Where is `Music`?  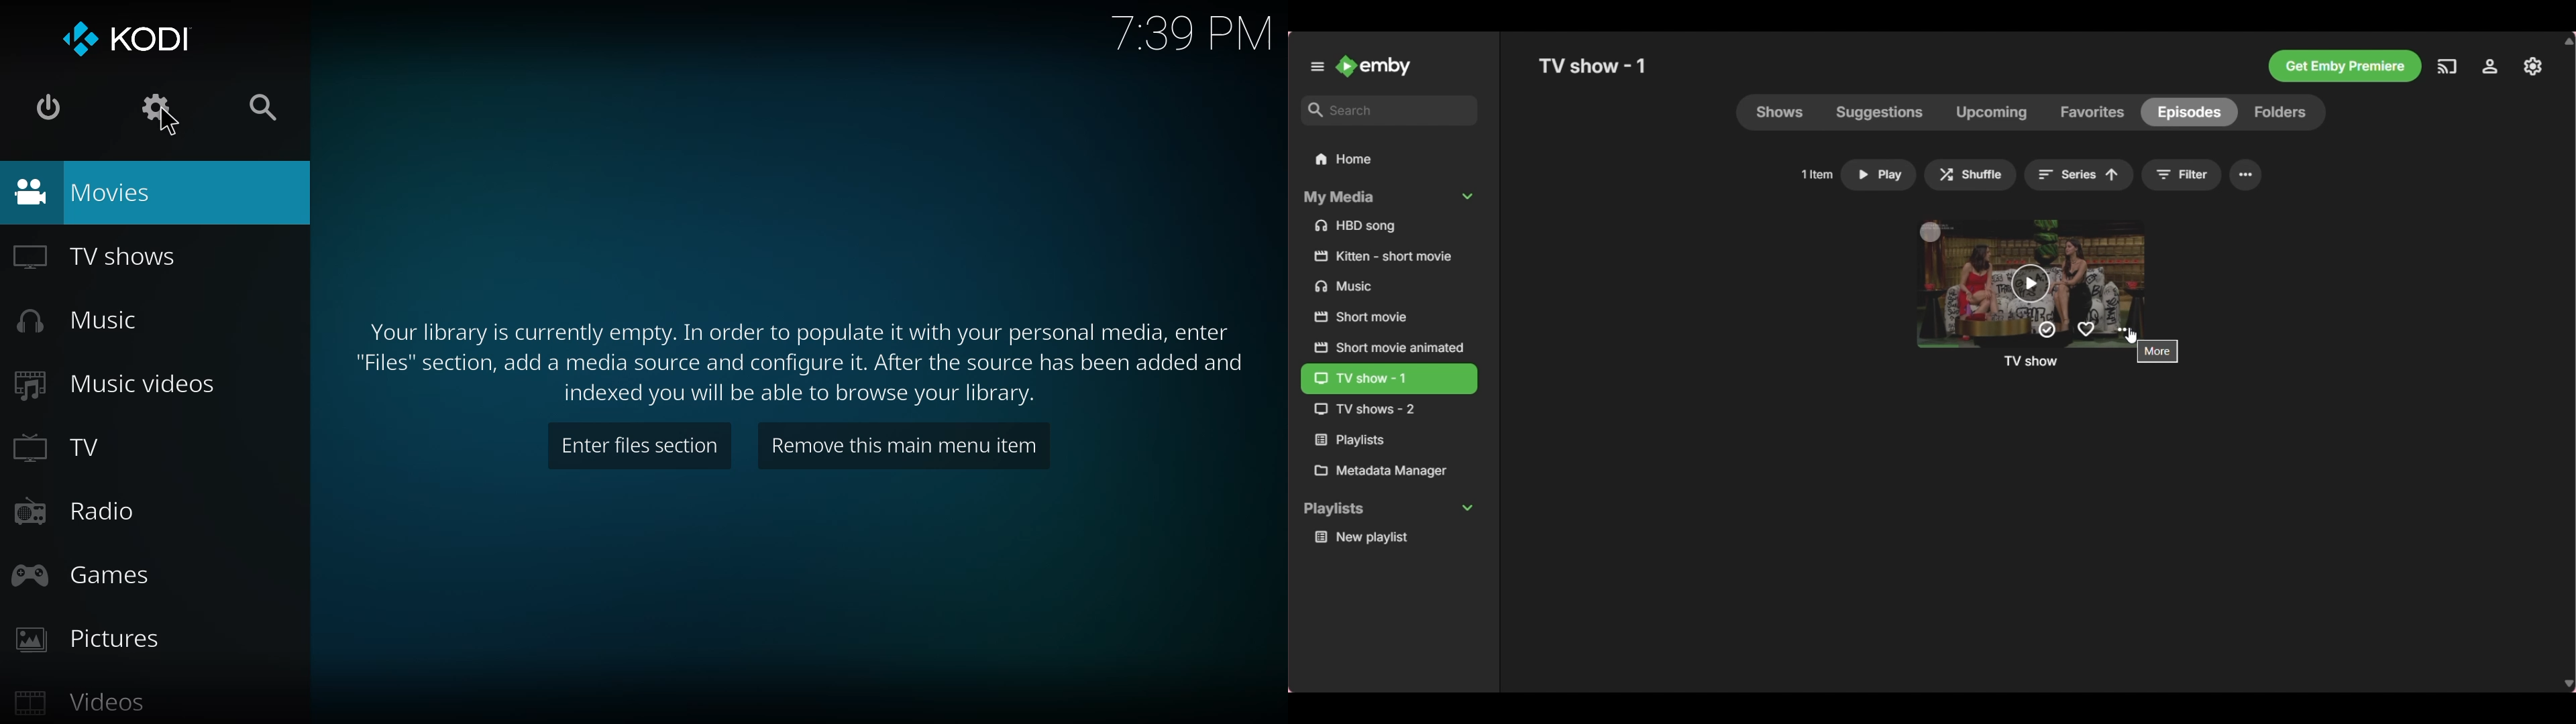
Music is located at coordinates (1390, 286).